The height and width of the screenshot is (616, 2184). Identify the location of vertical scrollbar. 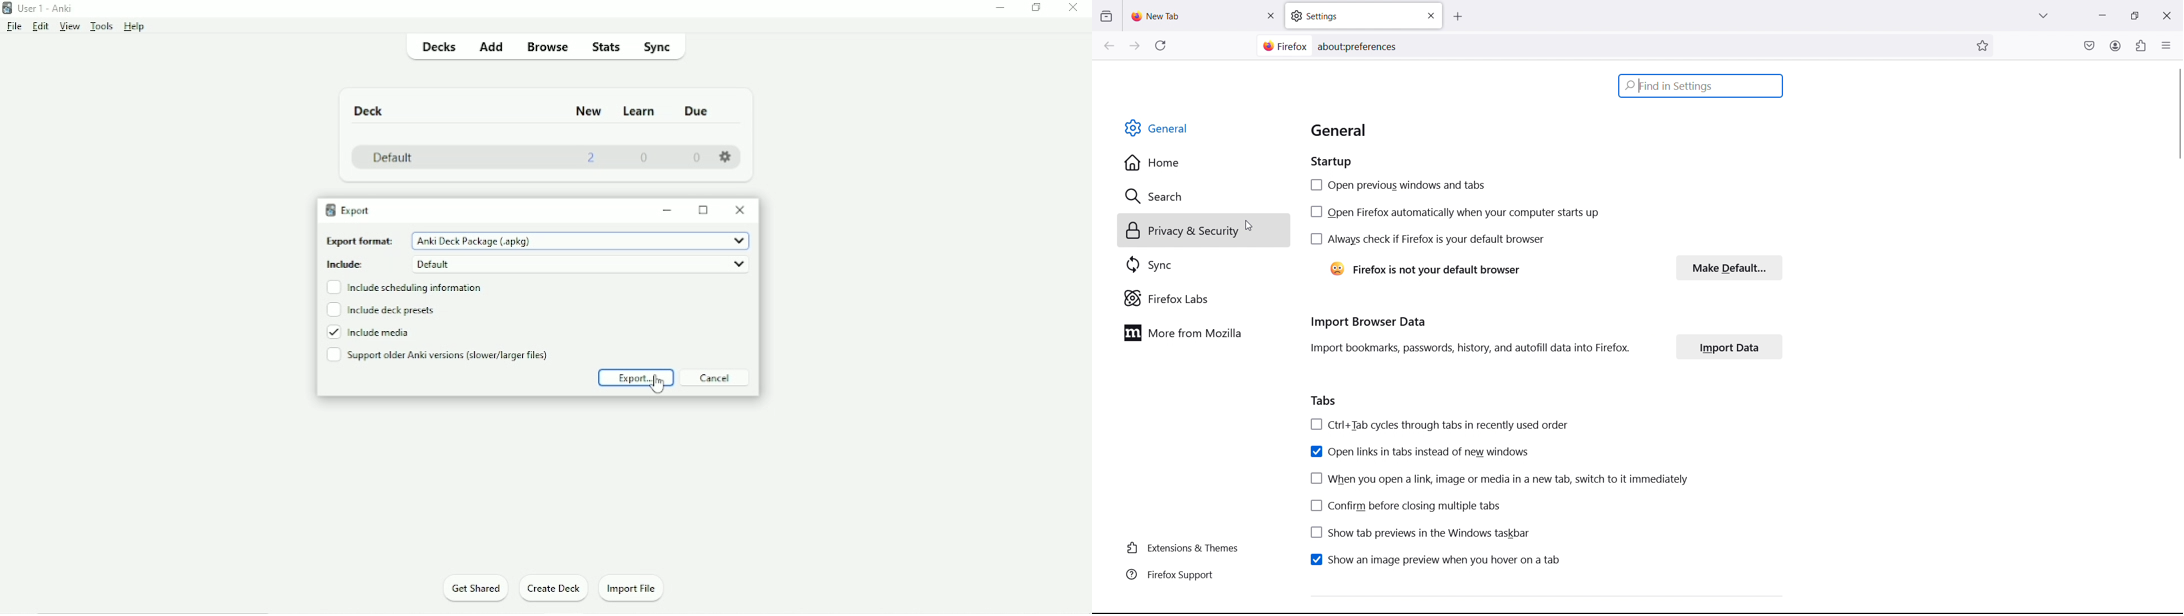
(2180, 115).